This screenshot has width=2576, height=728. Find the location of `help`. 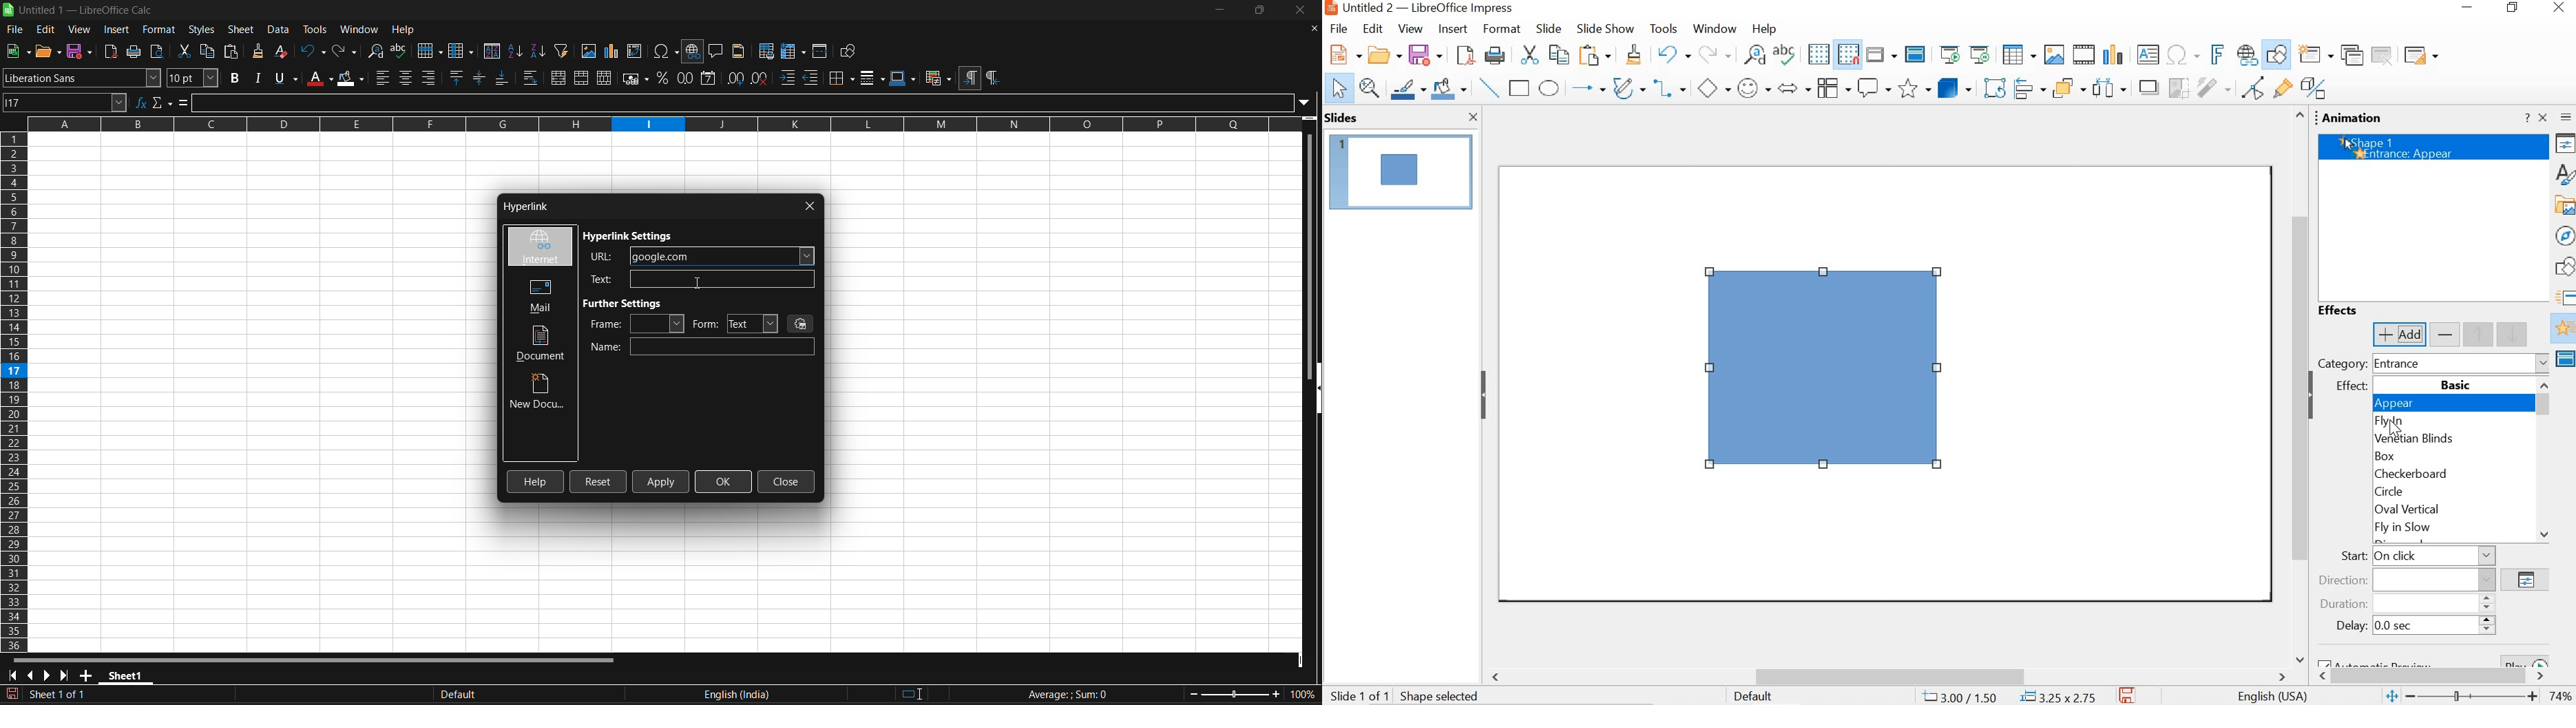

help is located at coordinates (1762, 30).